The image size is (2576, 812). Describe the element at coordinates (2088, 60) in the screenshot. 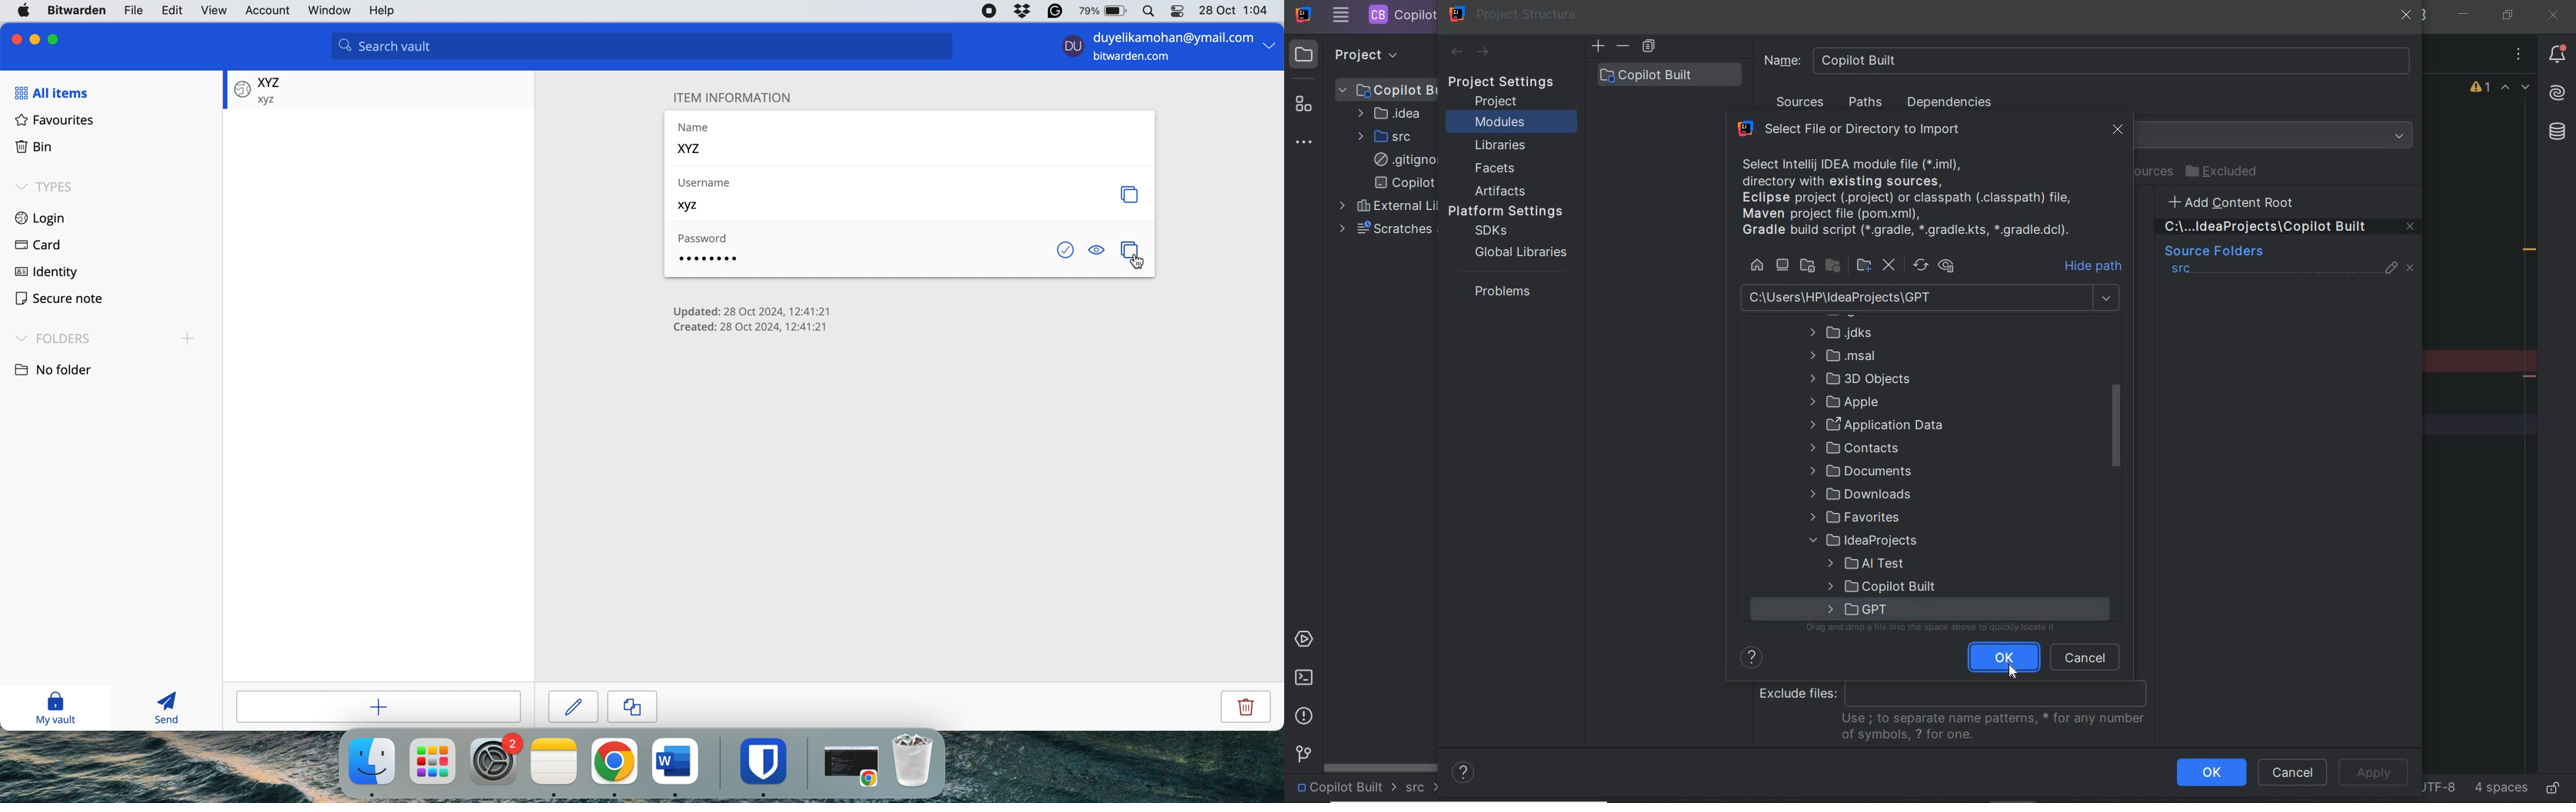

I see `Name` at that location.